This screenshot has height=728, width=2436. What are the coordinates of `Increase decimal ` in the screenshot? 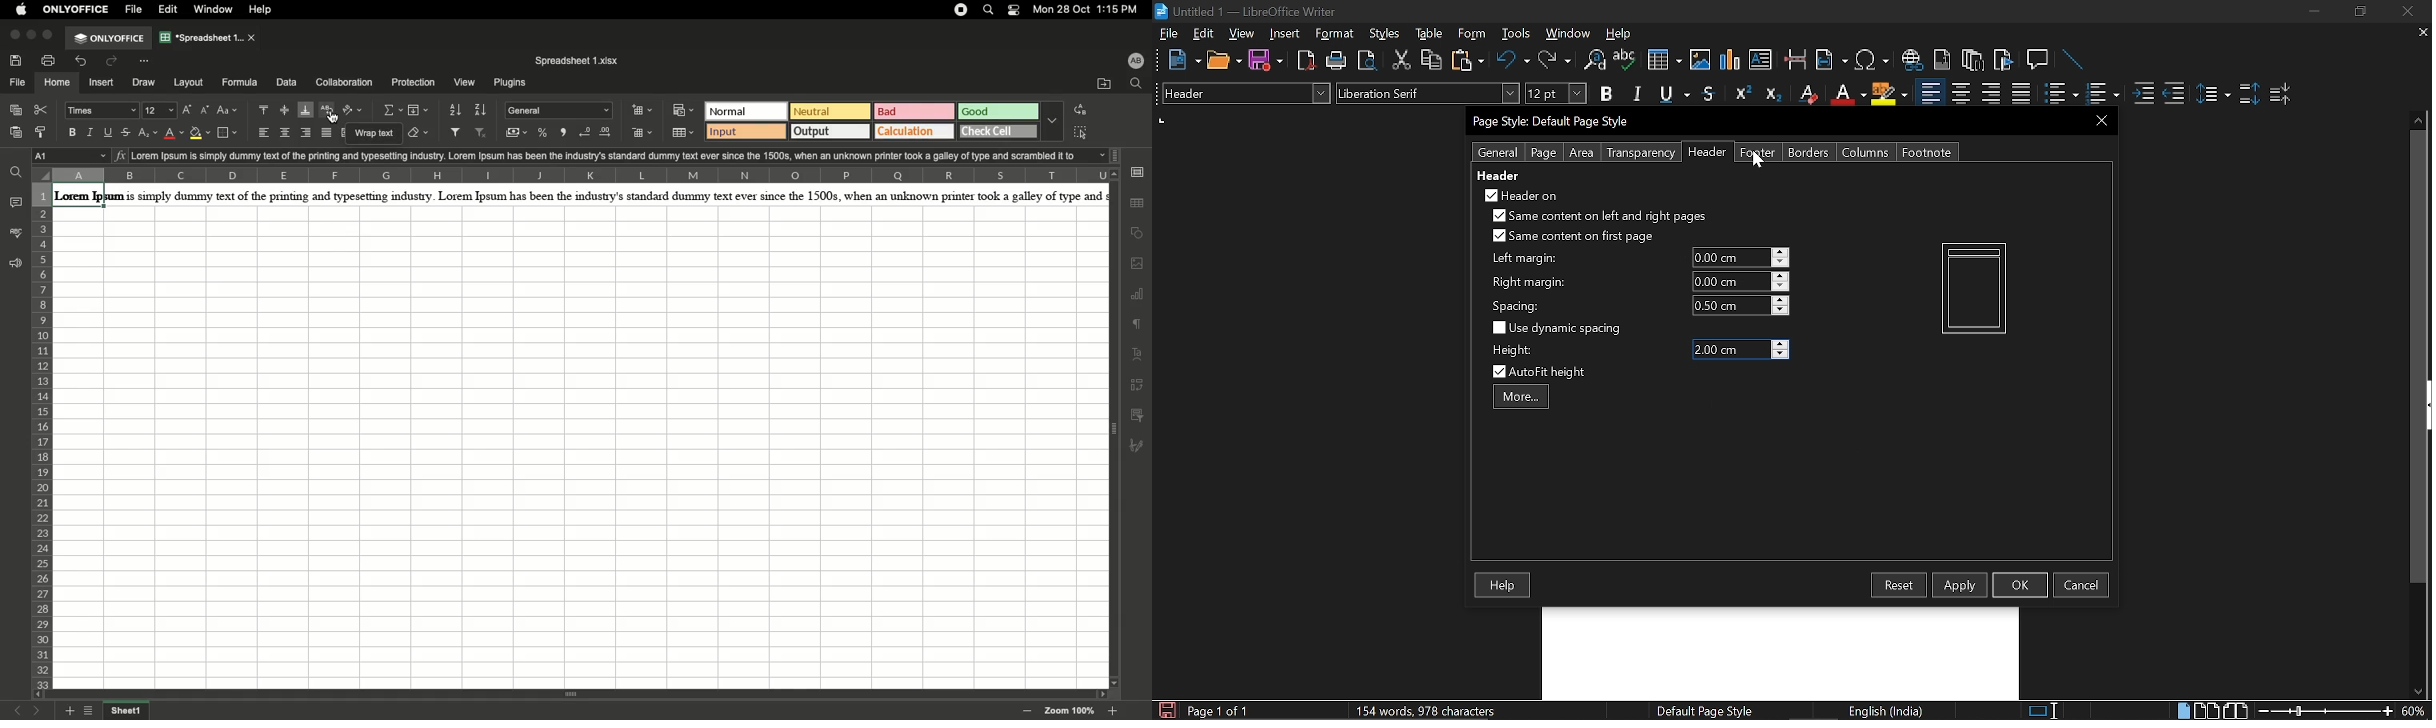 It's located at (610, 133).